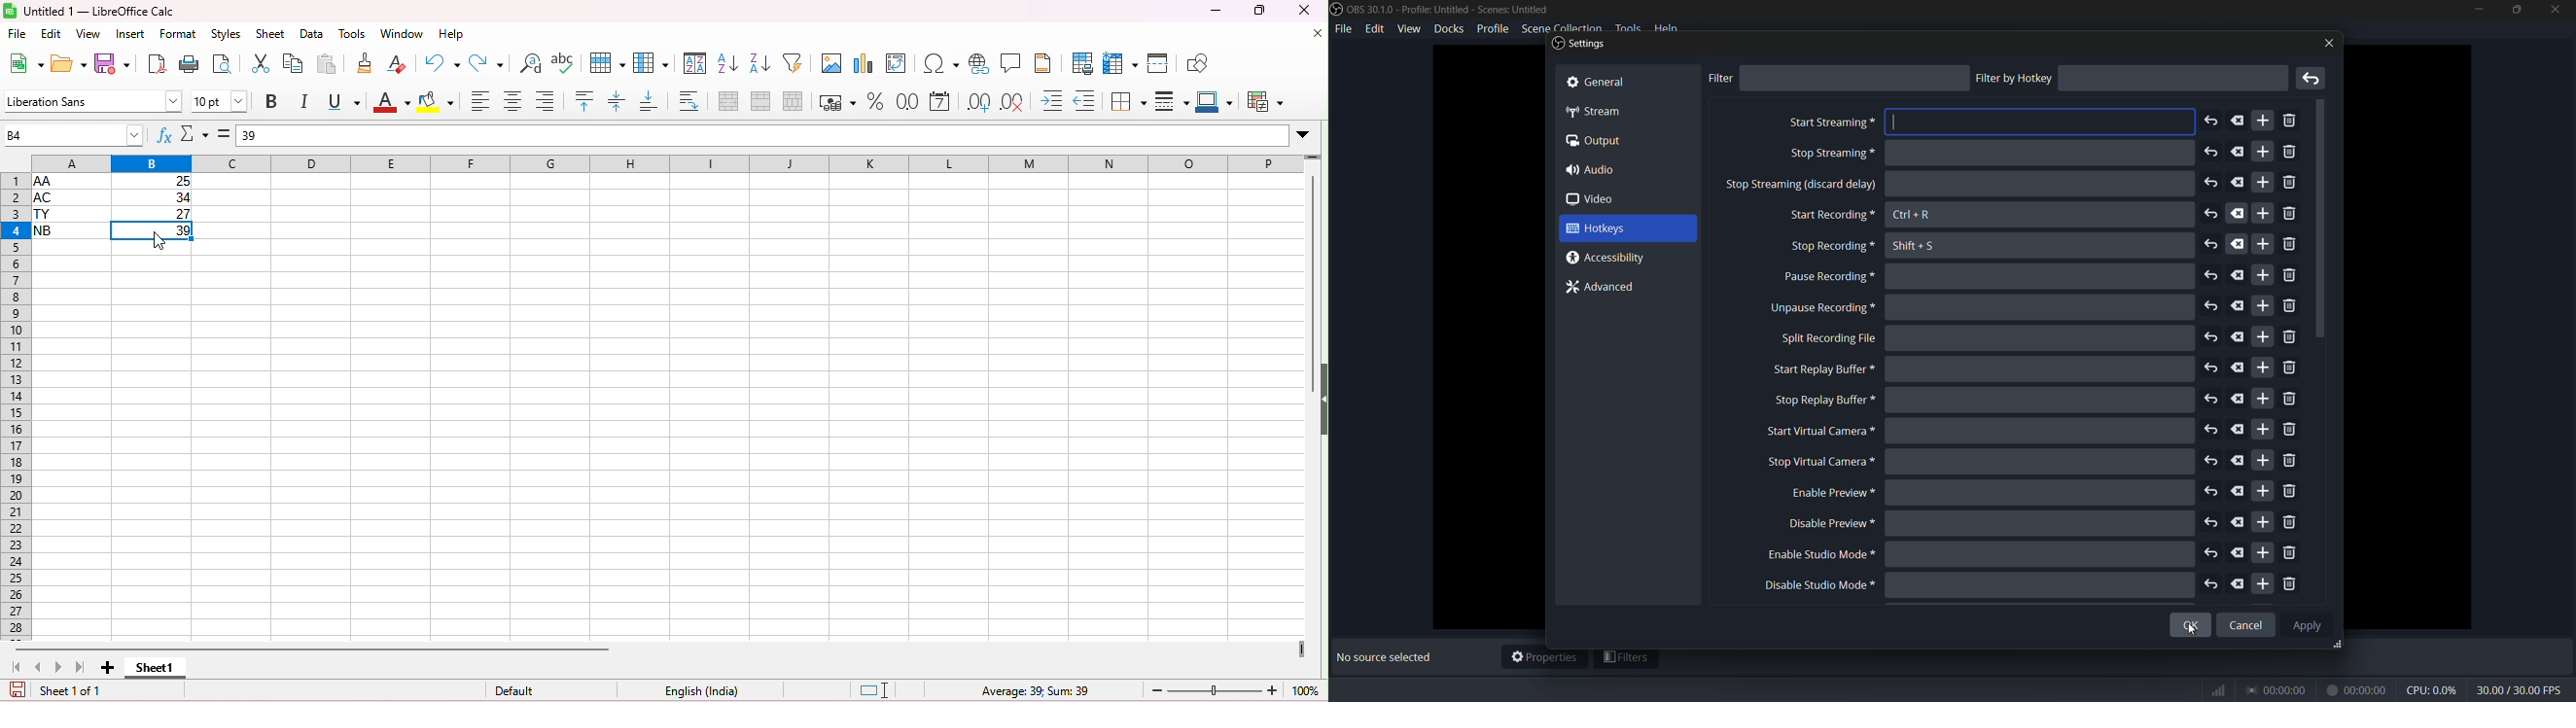 The width and height of the screenshot is (2576, 728). Describe the element at coordinates (274, 101) in the screenshot. I see `bold` at that location.